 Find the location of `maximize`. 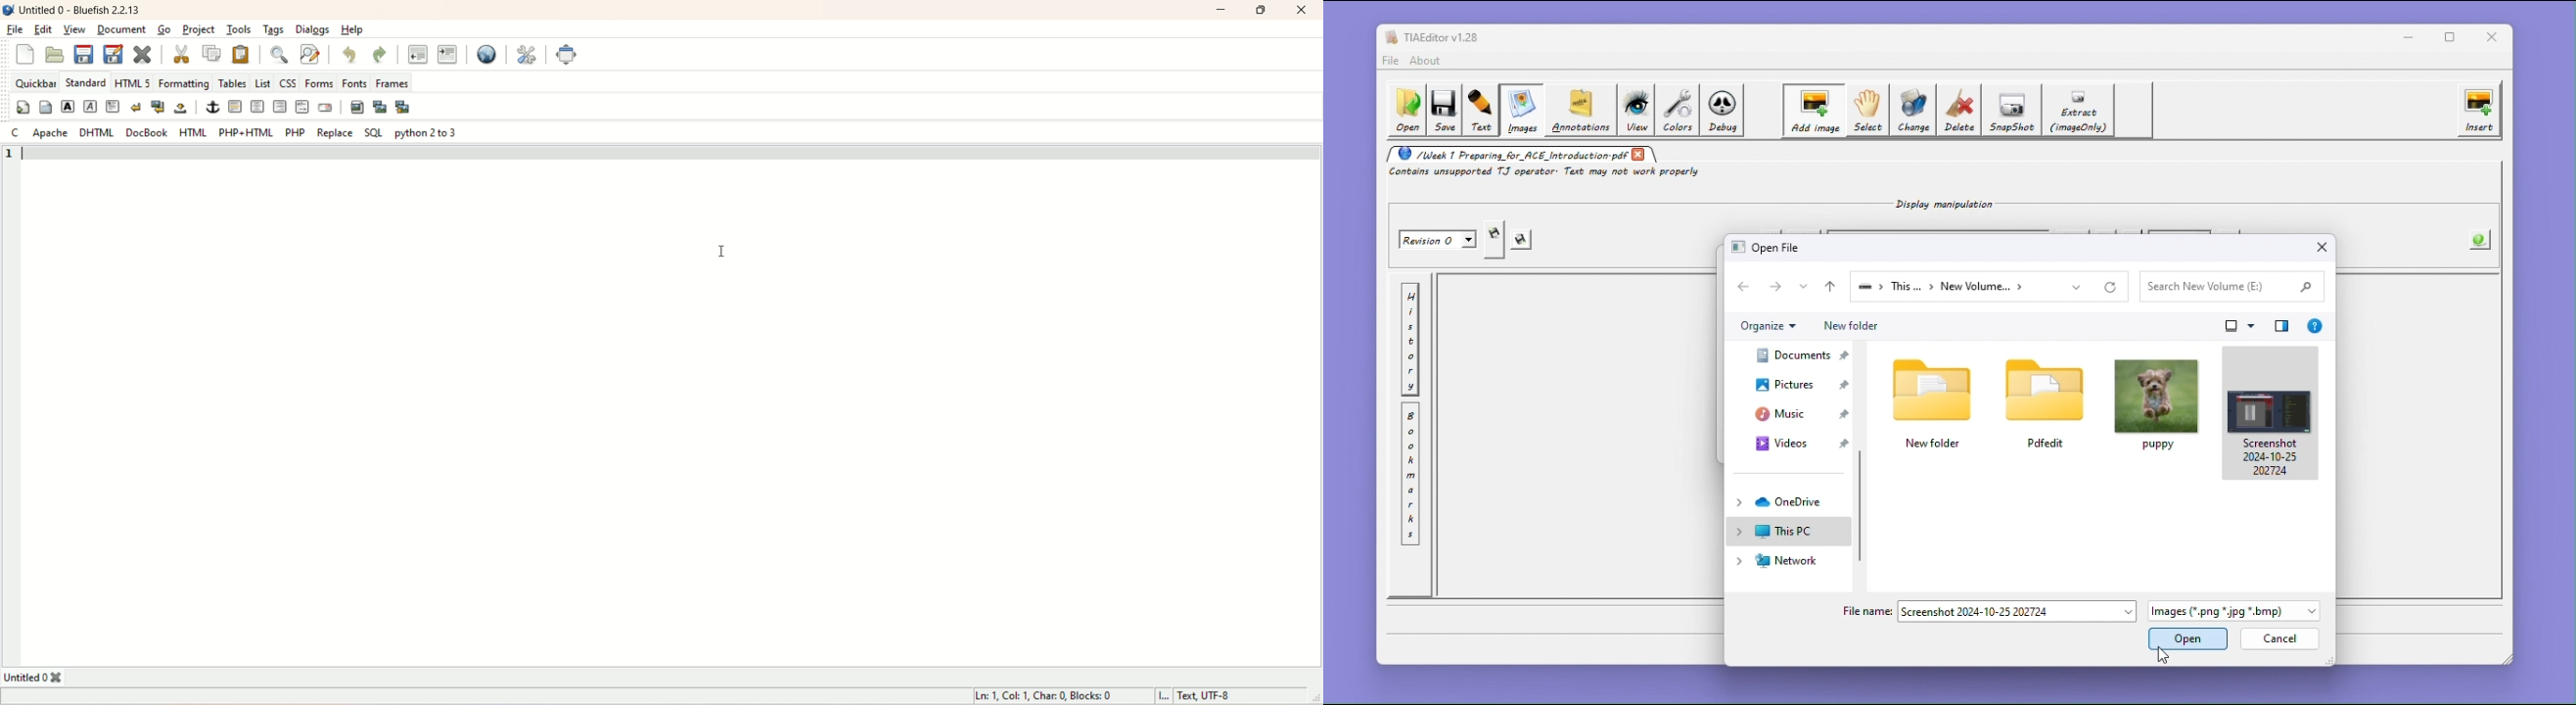

maximize is located at coordinates (1263, 10).